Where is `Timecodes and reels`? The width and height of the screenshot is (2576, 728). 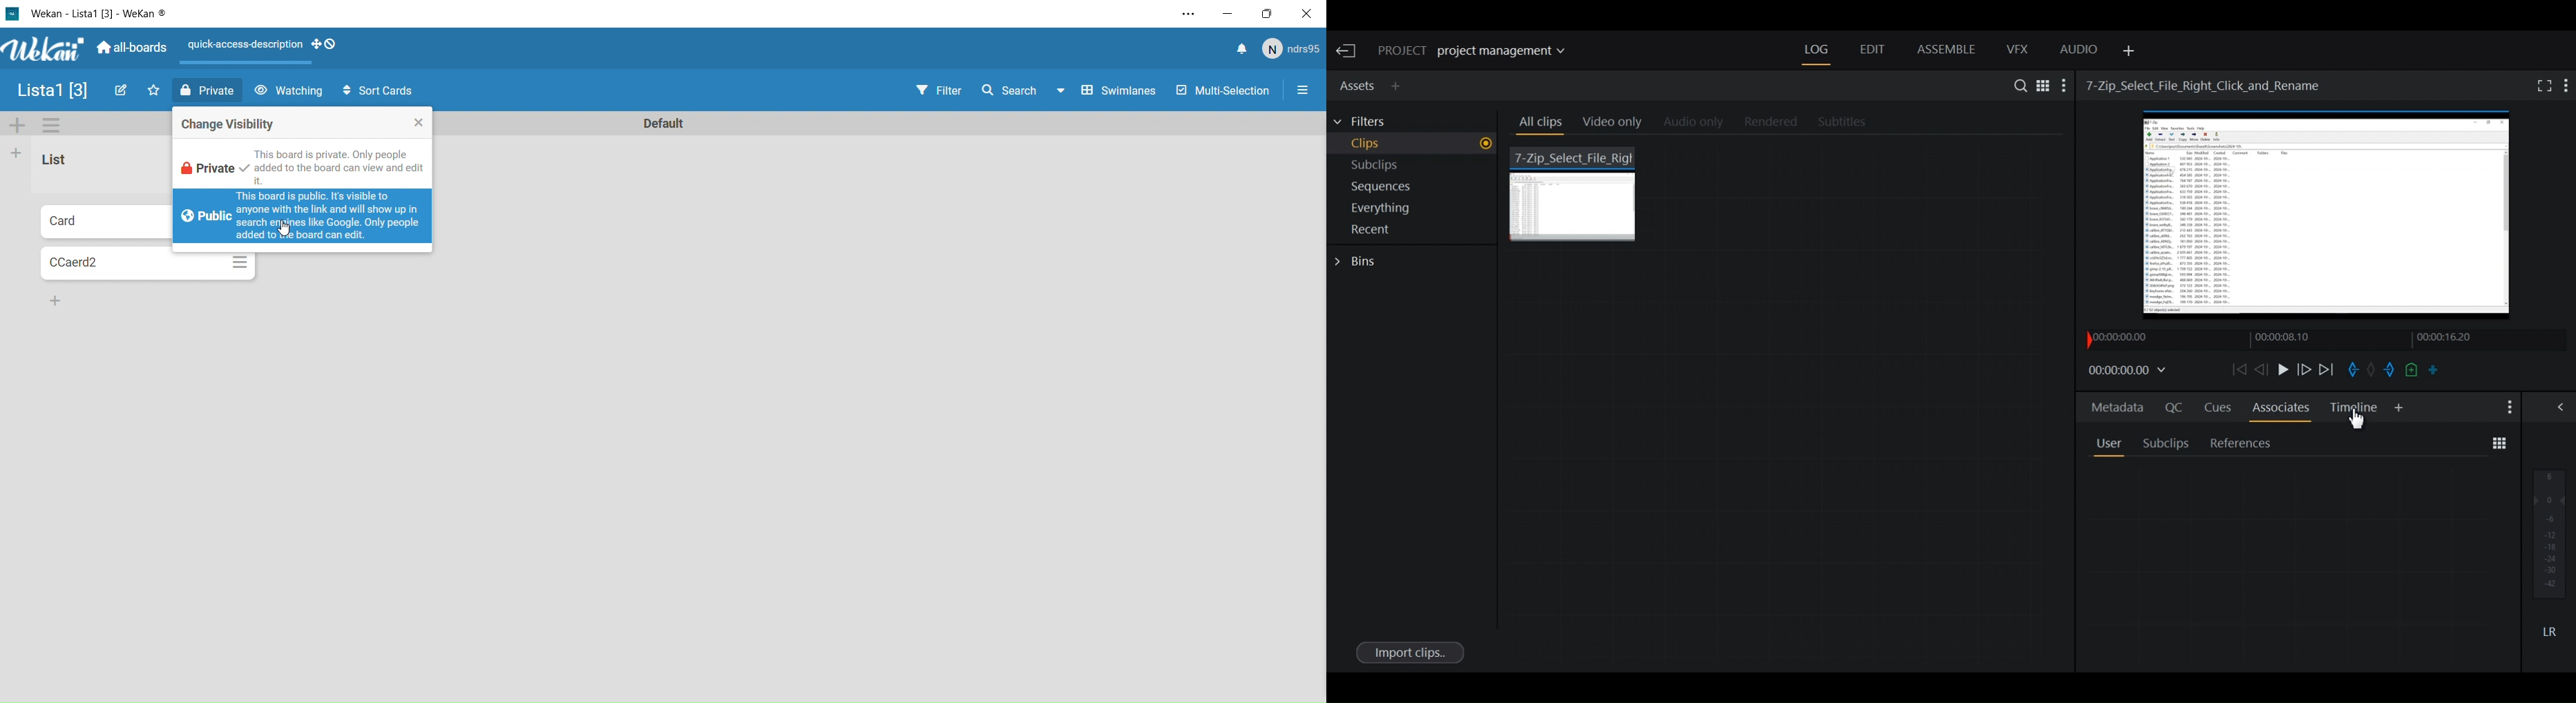
Timecodes and reels is located at coordinates (2130, 371).